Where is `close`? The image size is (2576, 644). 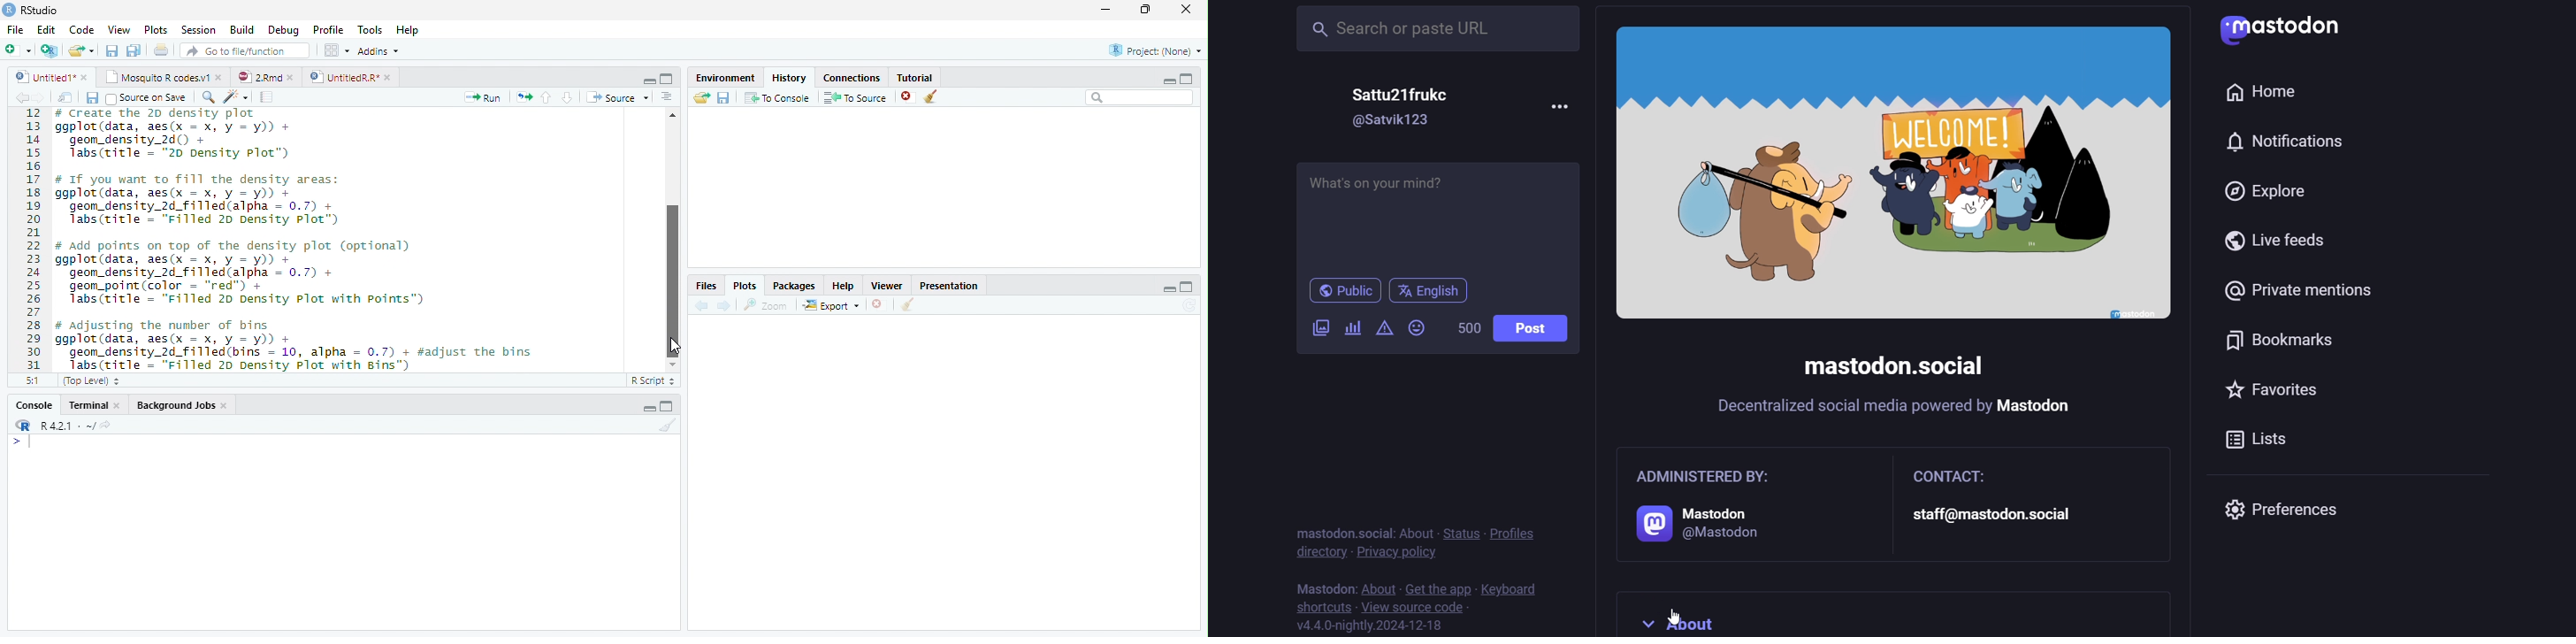
close is located at coordinates (878, 304).